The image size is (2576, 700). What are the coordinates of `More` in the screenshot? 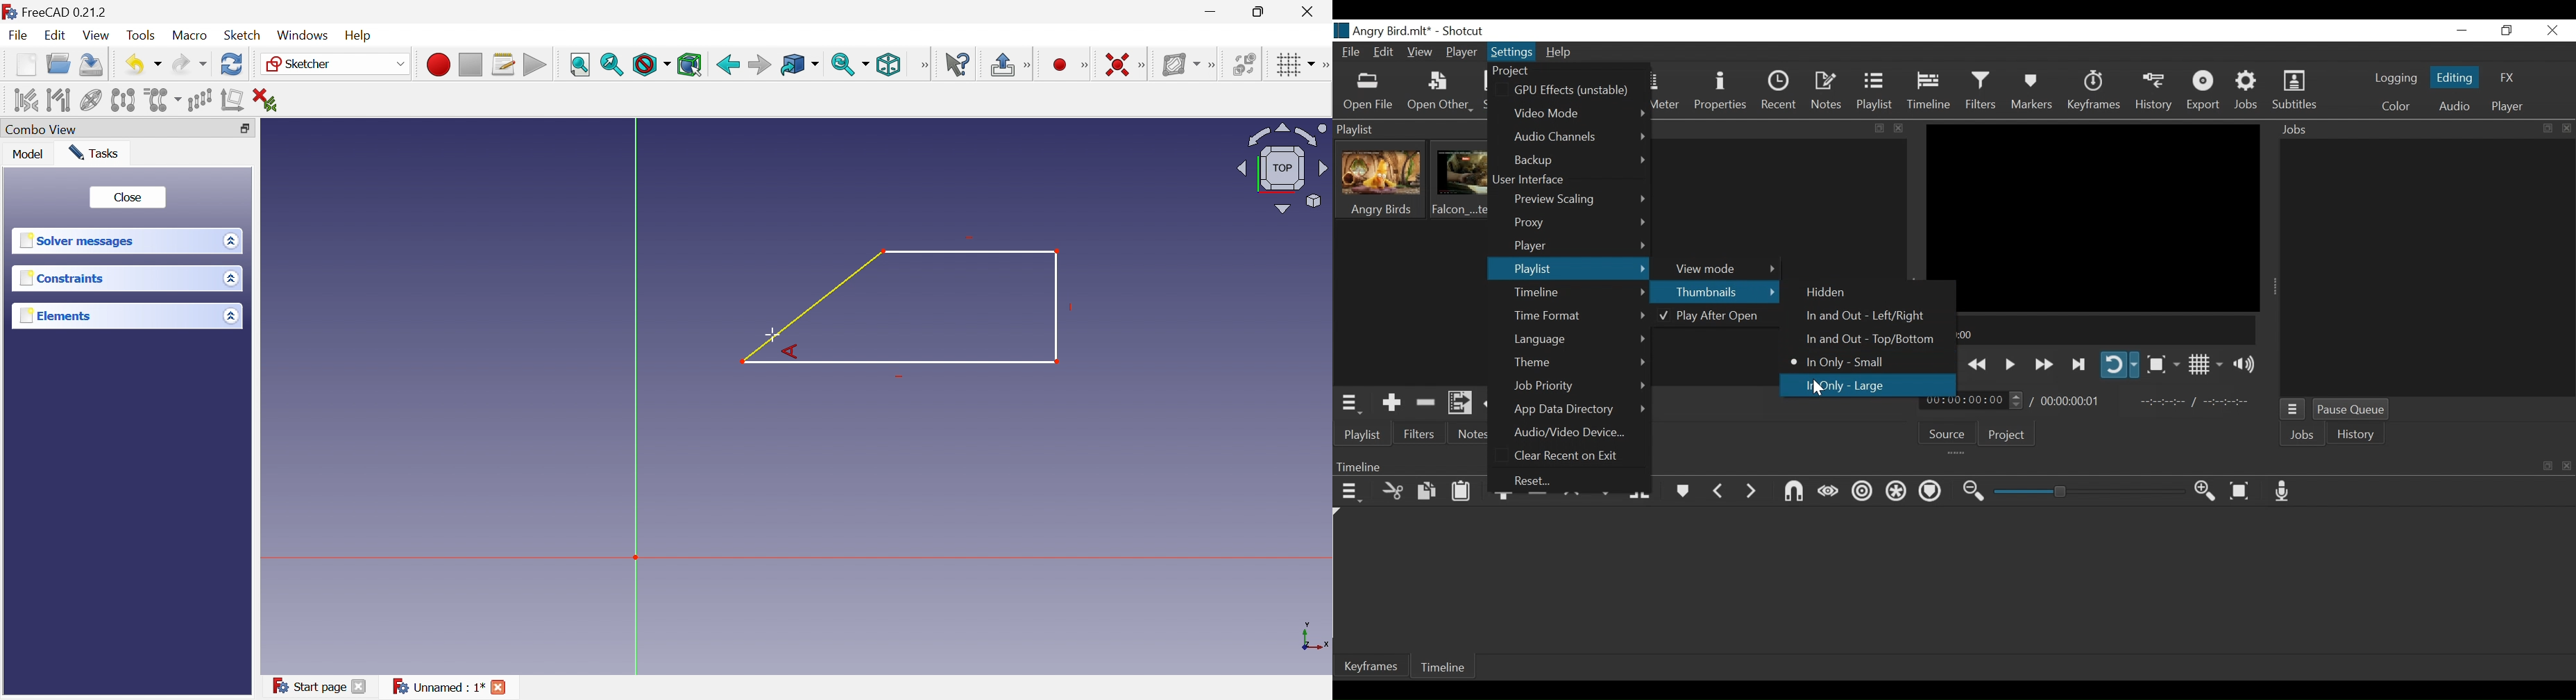 It's located at (924, 65).